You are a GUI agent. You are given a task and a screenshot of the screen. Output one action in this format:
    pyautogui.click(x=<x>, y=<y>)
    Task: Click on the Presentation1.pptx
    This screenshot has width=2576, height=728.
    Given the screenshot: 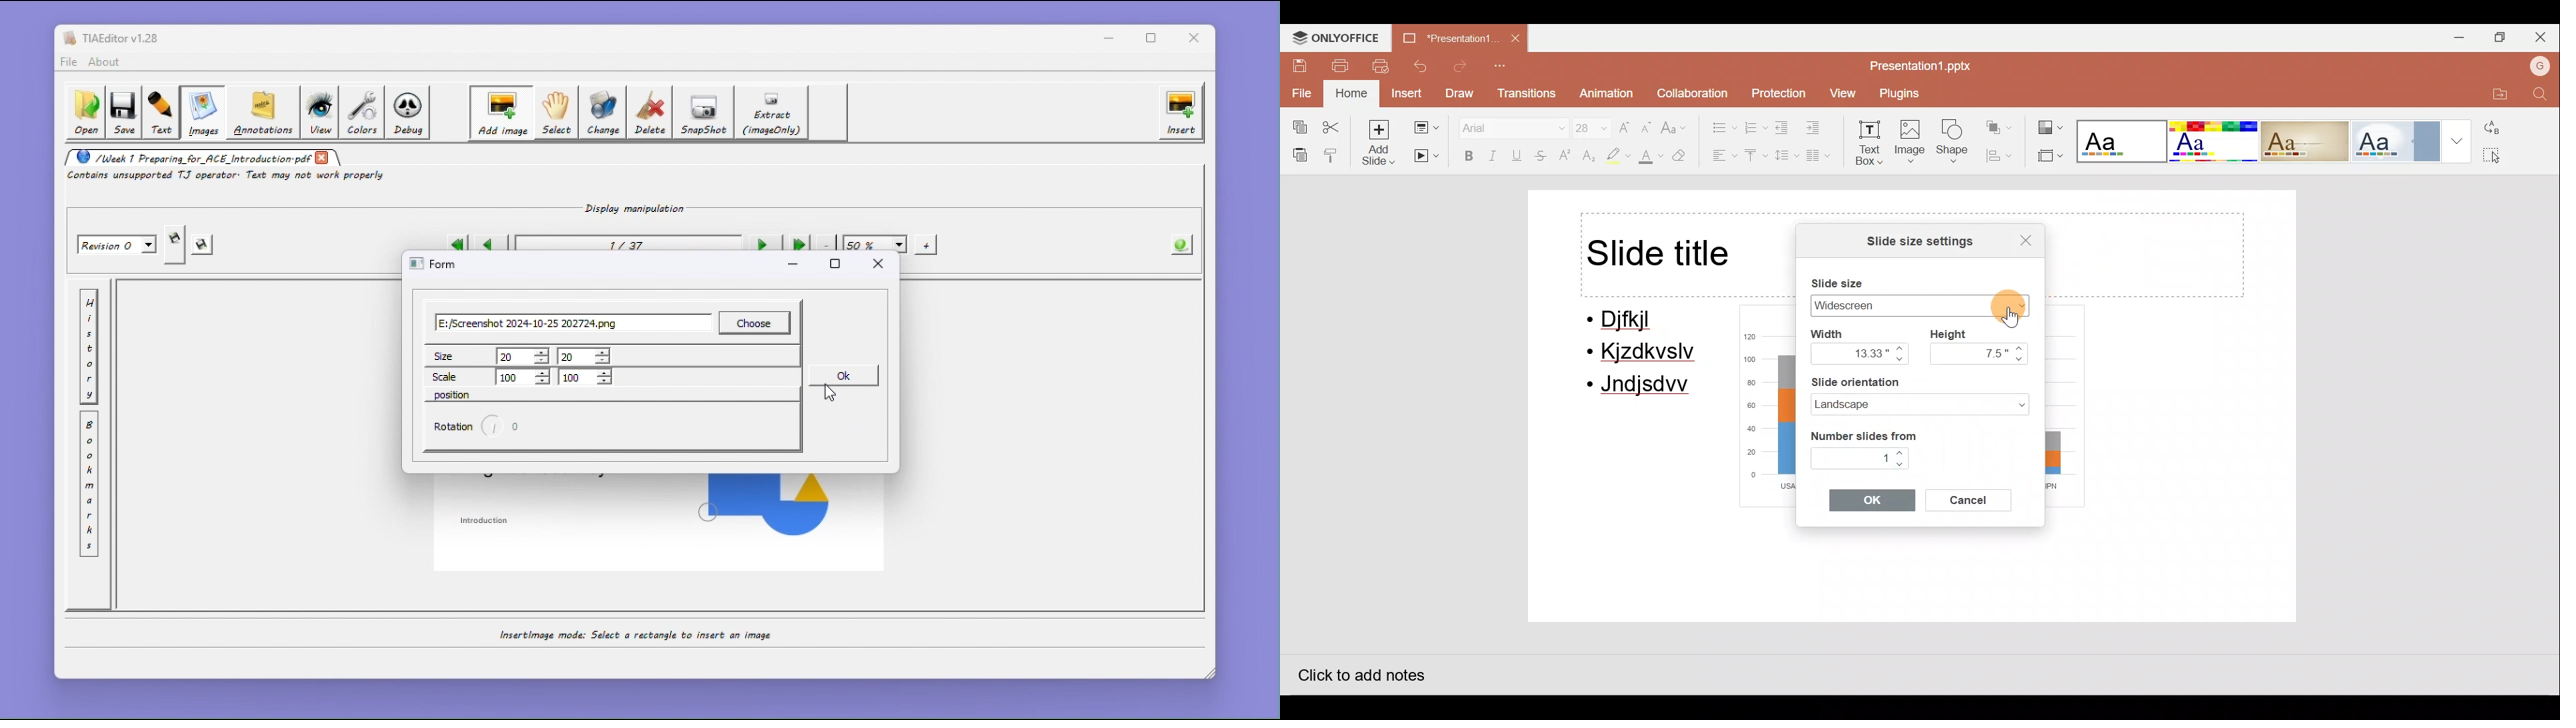 What is the action you would take?
    pyautogui.click(x=1923, y=65)
    